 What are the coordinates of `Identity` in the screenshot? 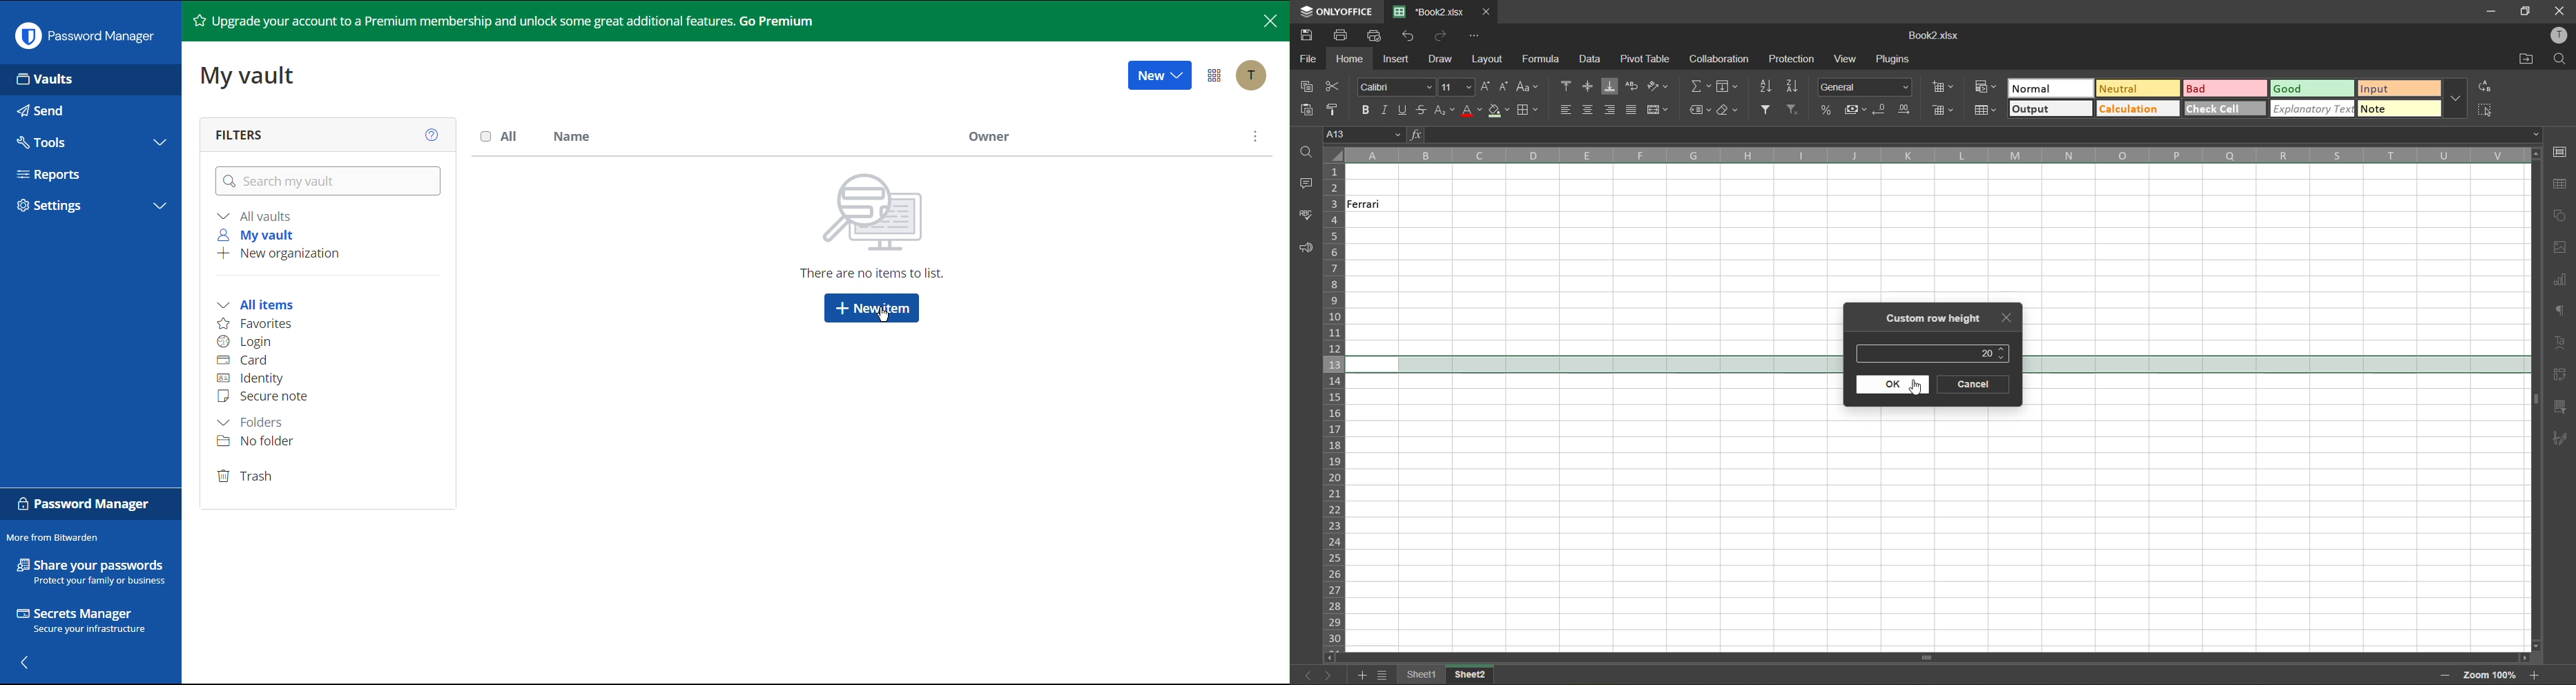 It's located at (249, 378).